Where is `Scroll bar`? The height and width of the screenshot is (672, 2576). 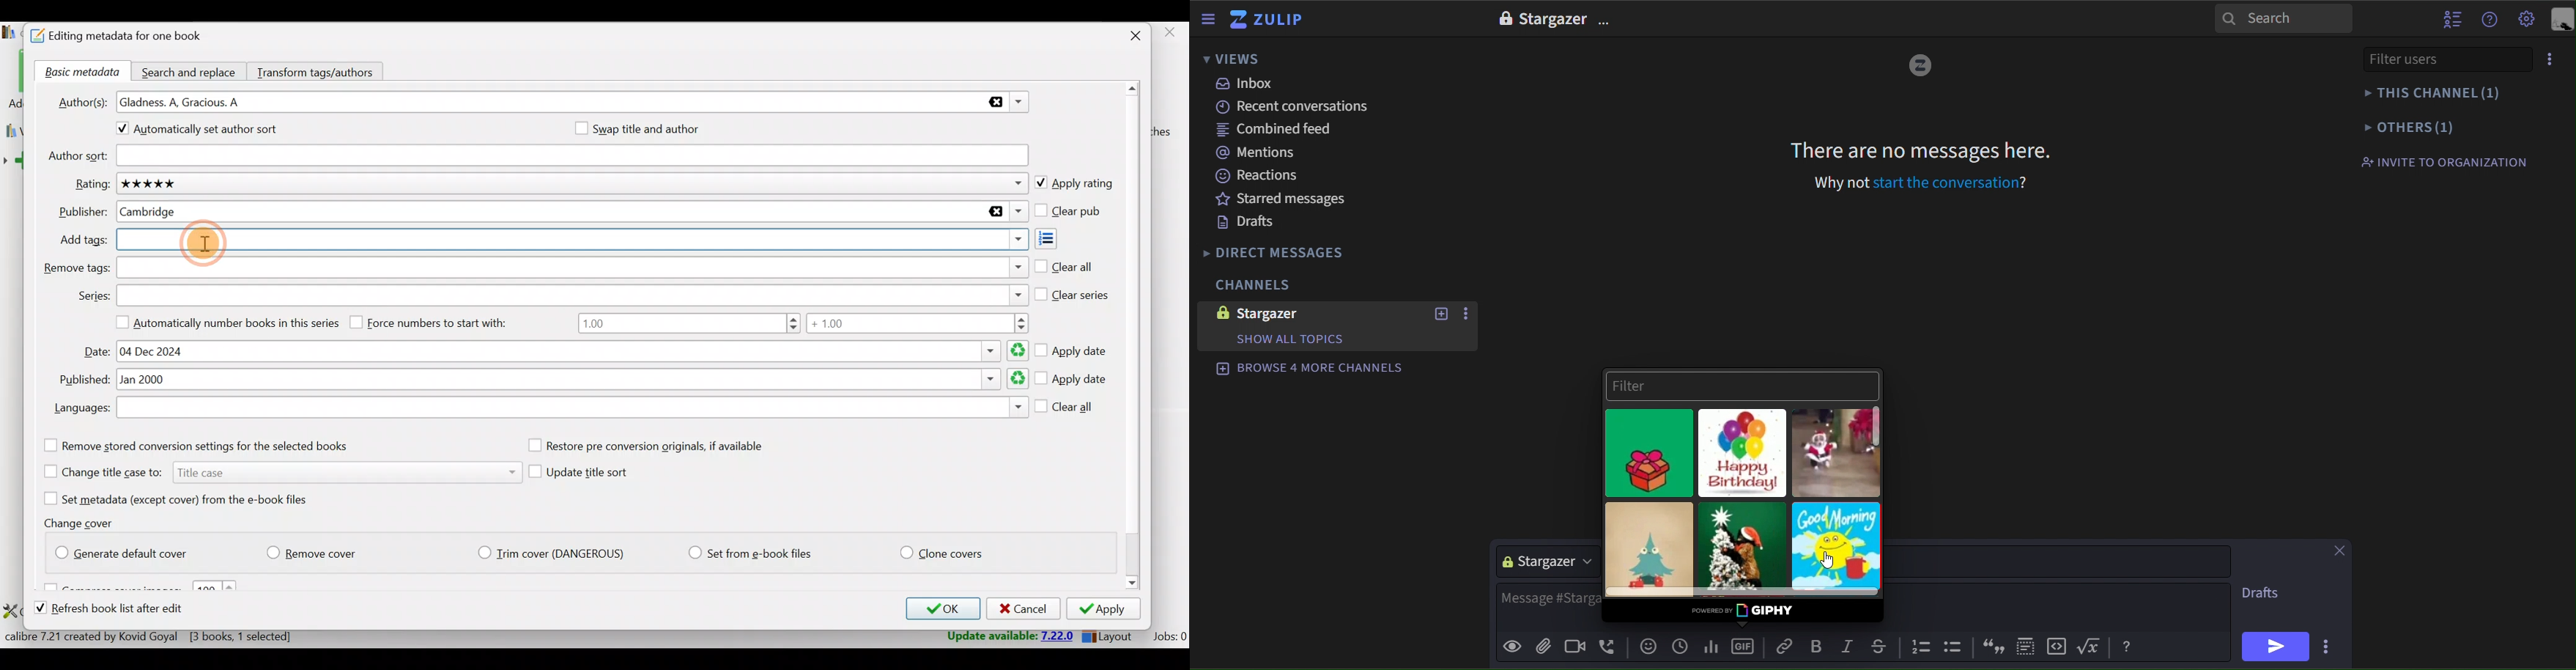
Scroll bar is located at coordinates (1134, 337).